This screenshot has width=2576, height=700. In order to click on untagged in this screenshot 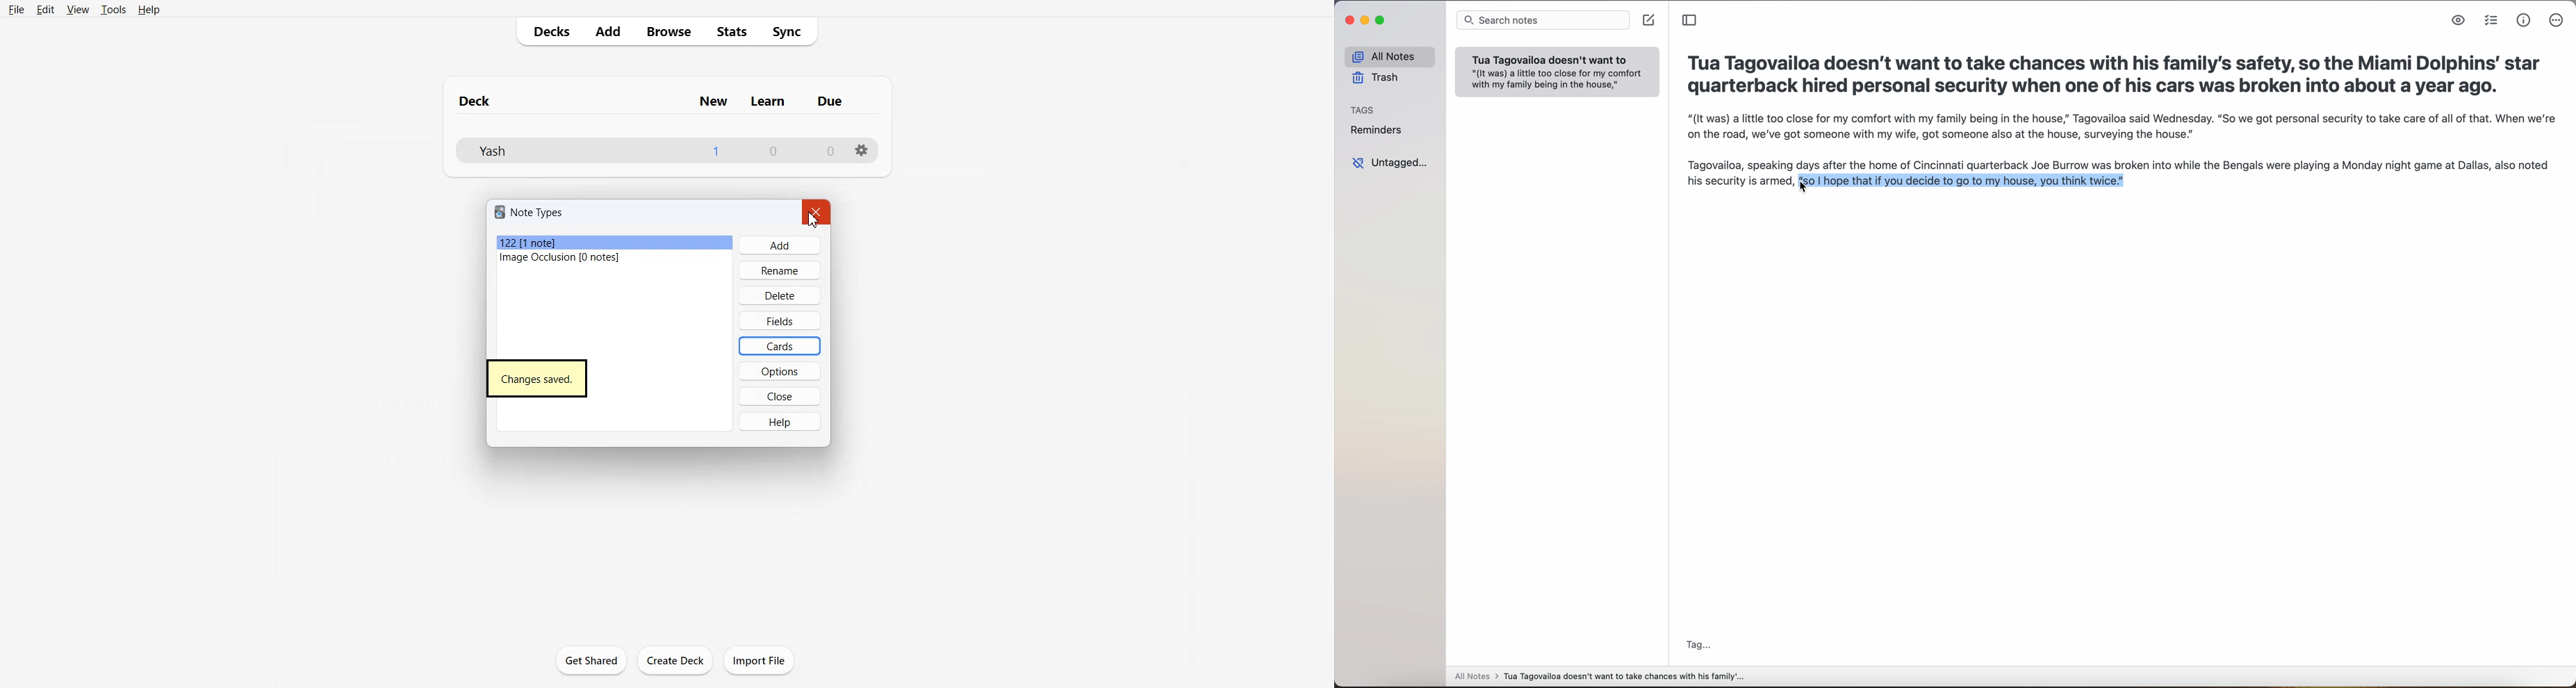, I will do `click(1392, 163)`.